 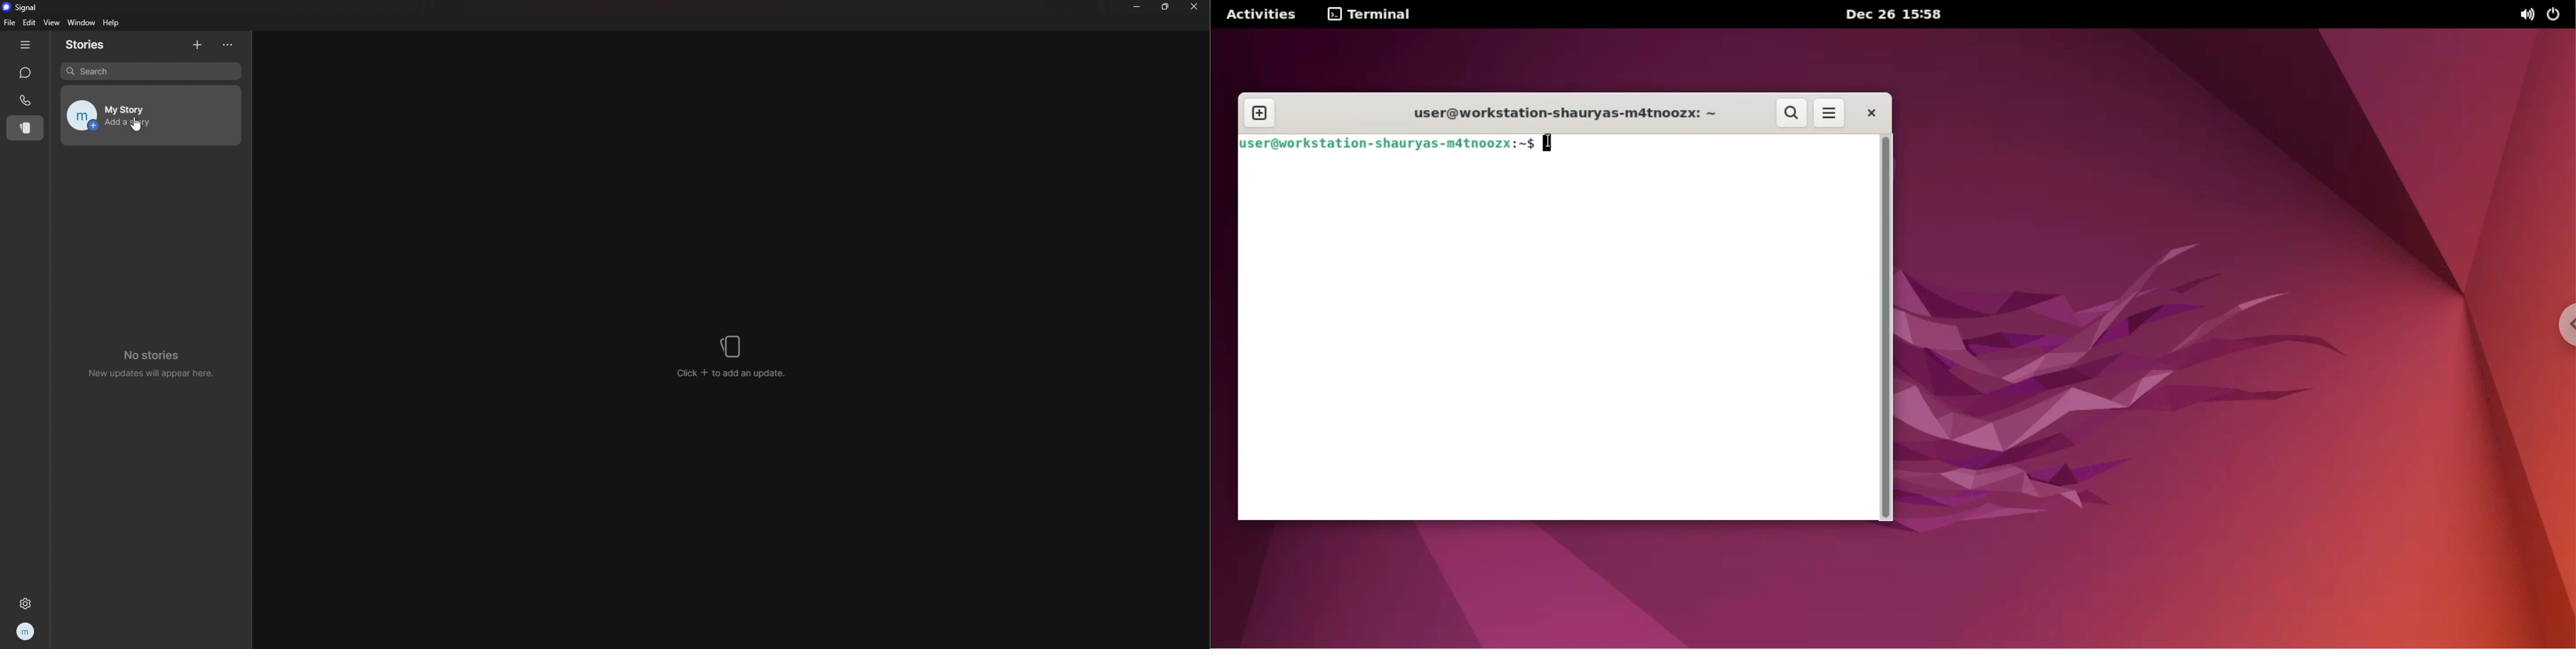 What do you see at coordinates (1137, 6) in the screenshot?
I see `minimize` at bounding box center [1137, 6].